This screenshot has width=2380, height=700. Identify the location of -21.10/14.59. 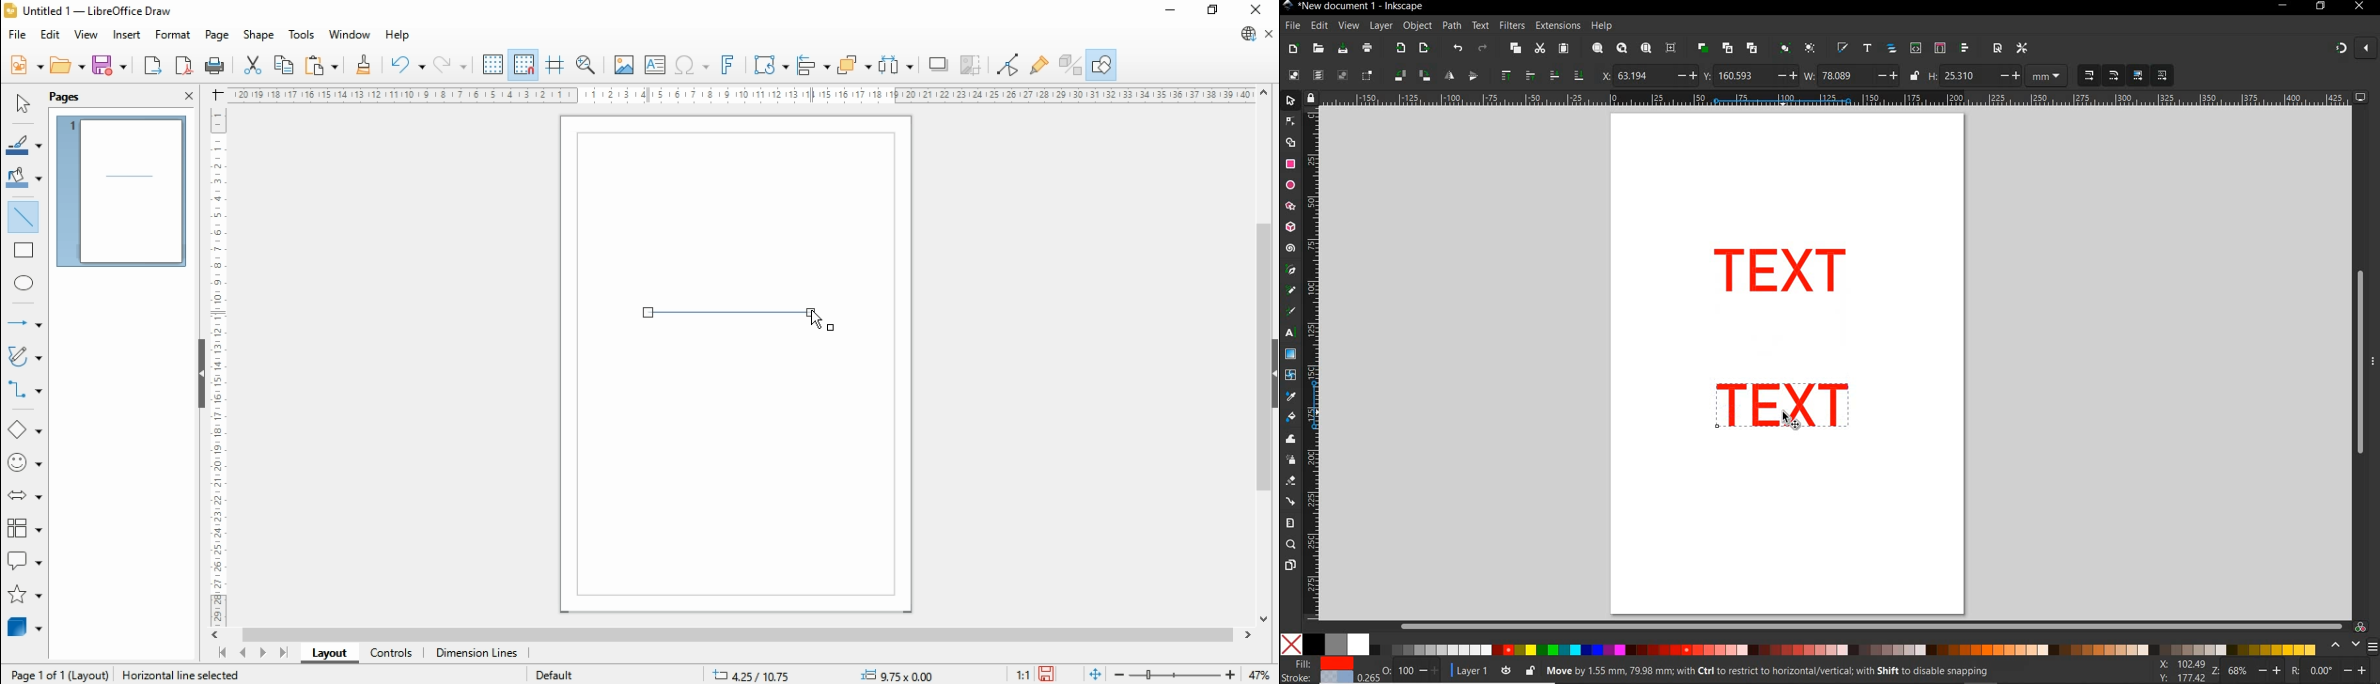
(763, 675).